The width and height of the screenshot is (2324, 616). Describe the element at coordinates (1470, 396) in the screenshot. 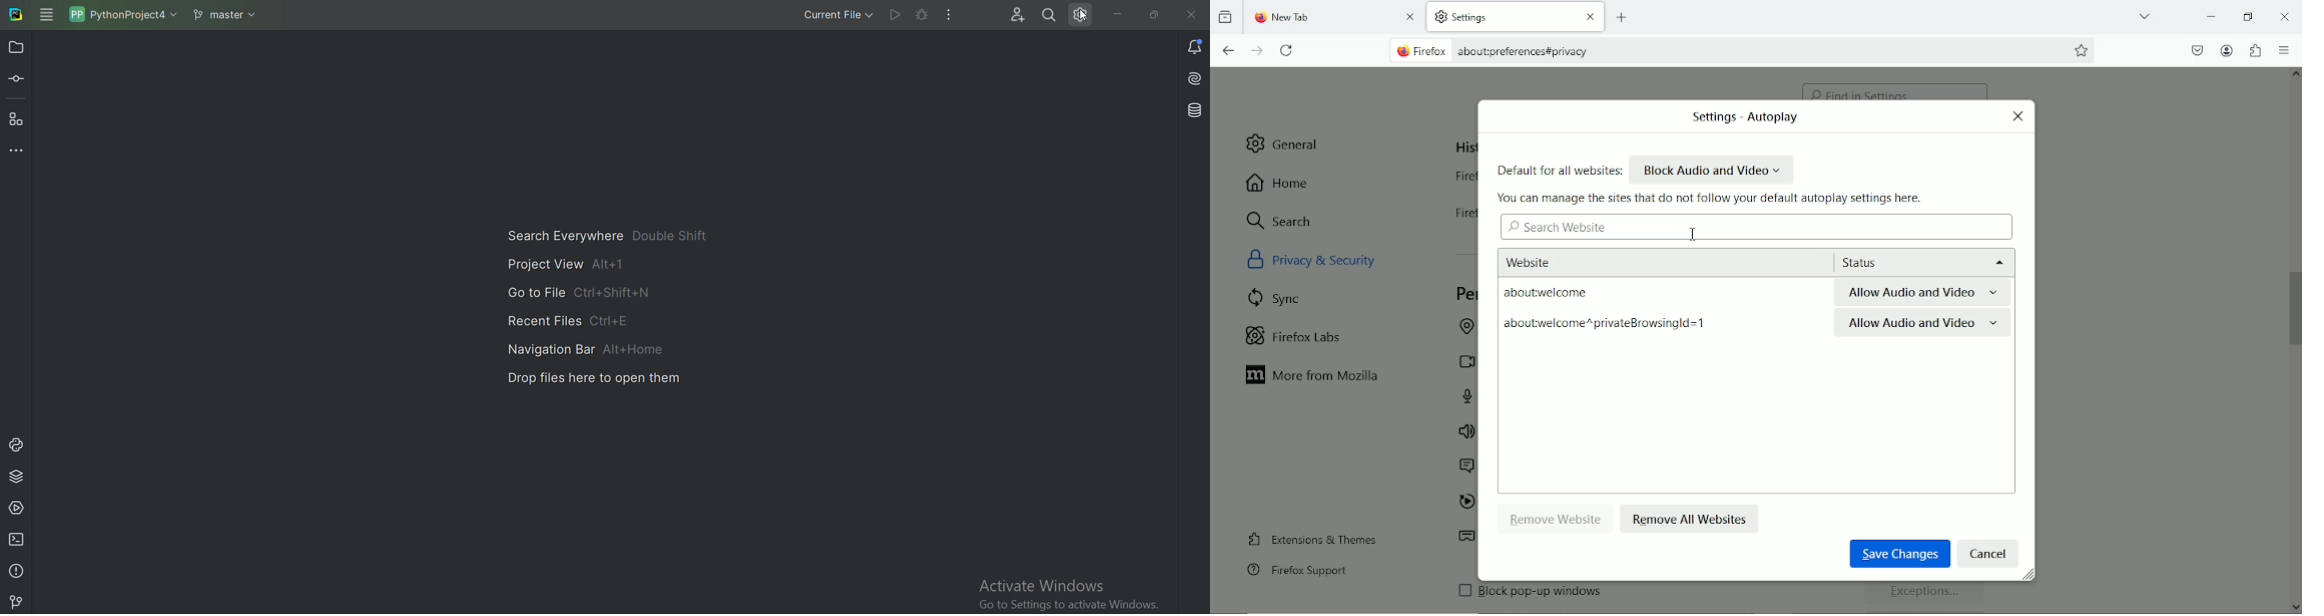

I see `microphone` at that location.